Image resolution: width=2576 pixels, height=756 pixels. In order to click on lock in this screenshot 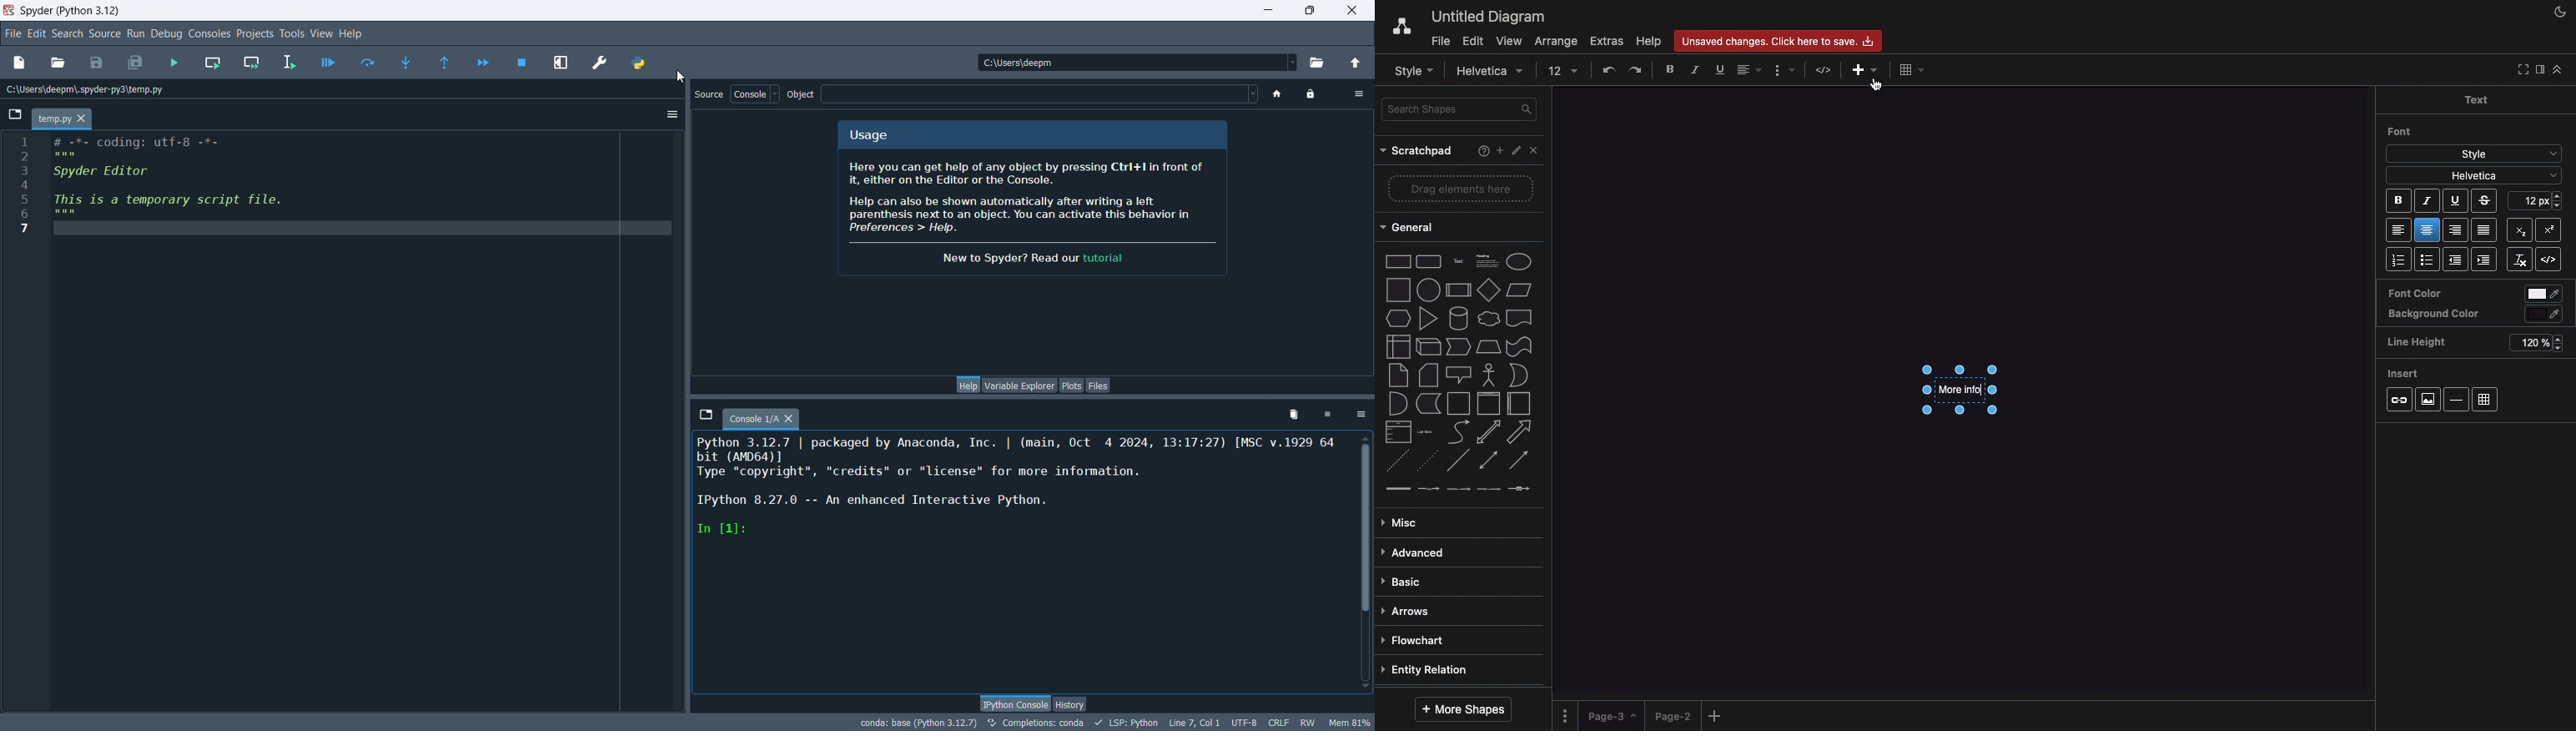, I will do `click(1310, 93)`.